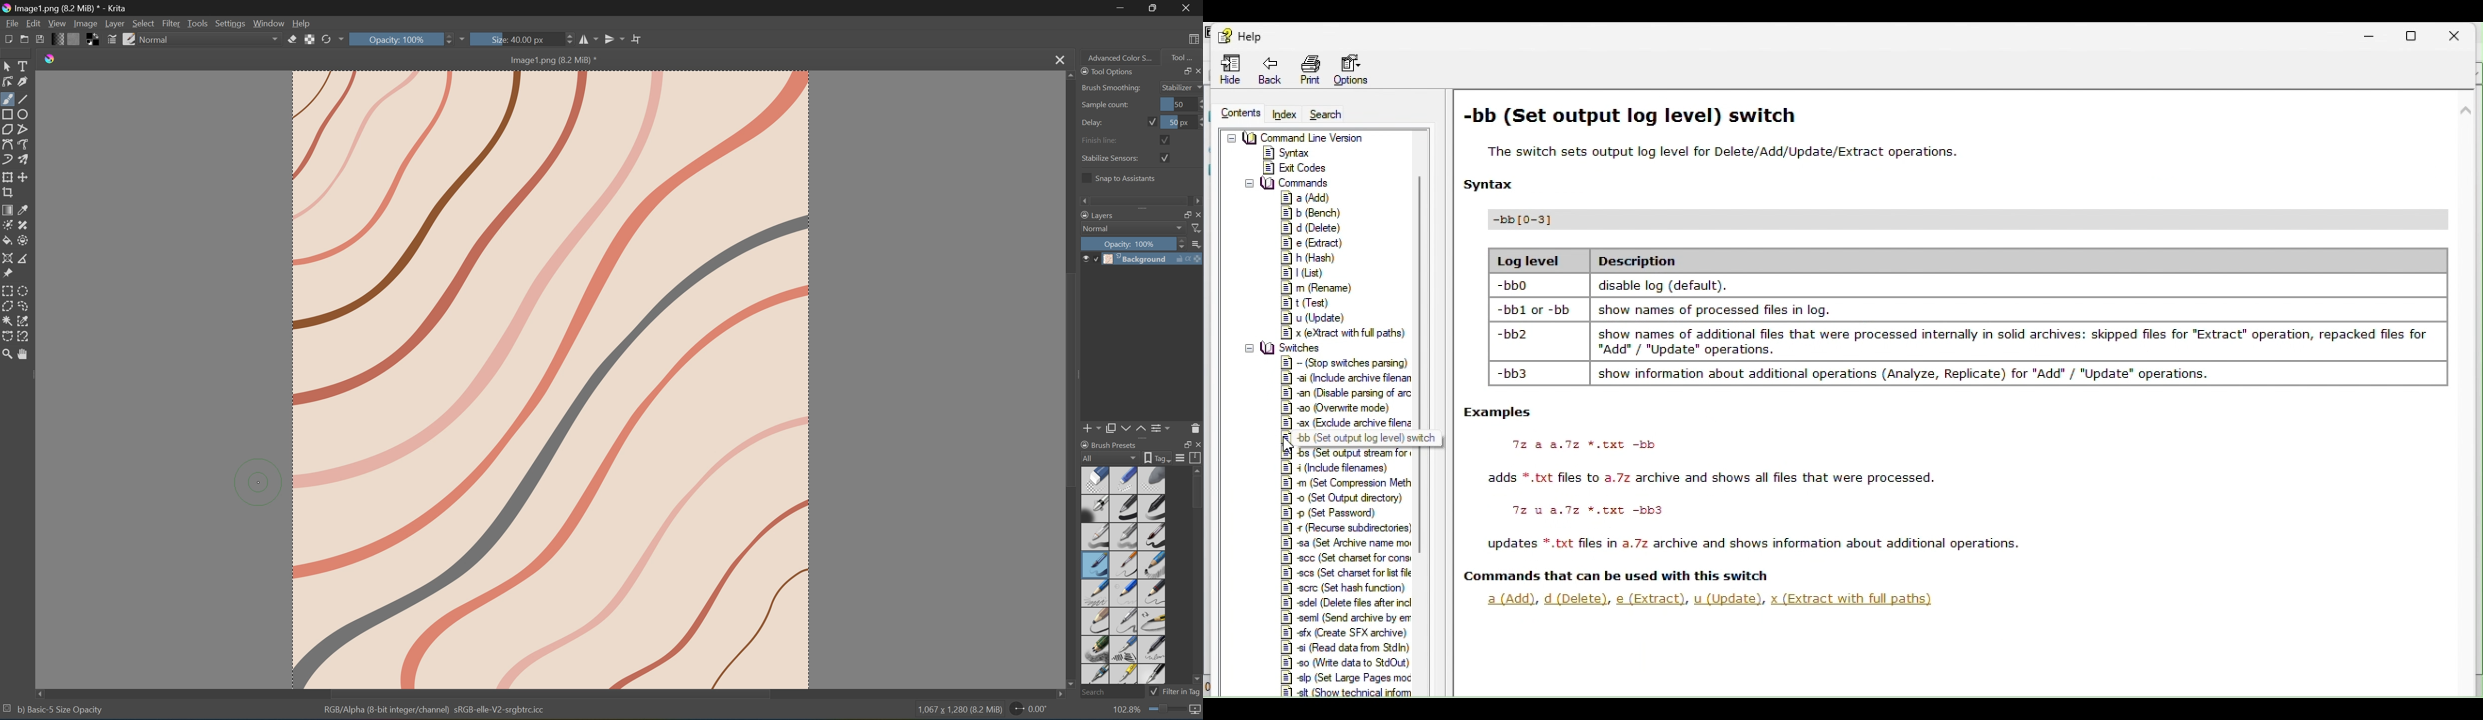 The image size is (2492, 728). What do you see at coordinates (8, 82) in the screenshot?
I see `Edit shapes tool` at bounding box center [8, 82].